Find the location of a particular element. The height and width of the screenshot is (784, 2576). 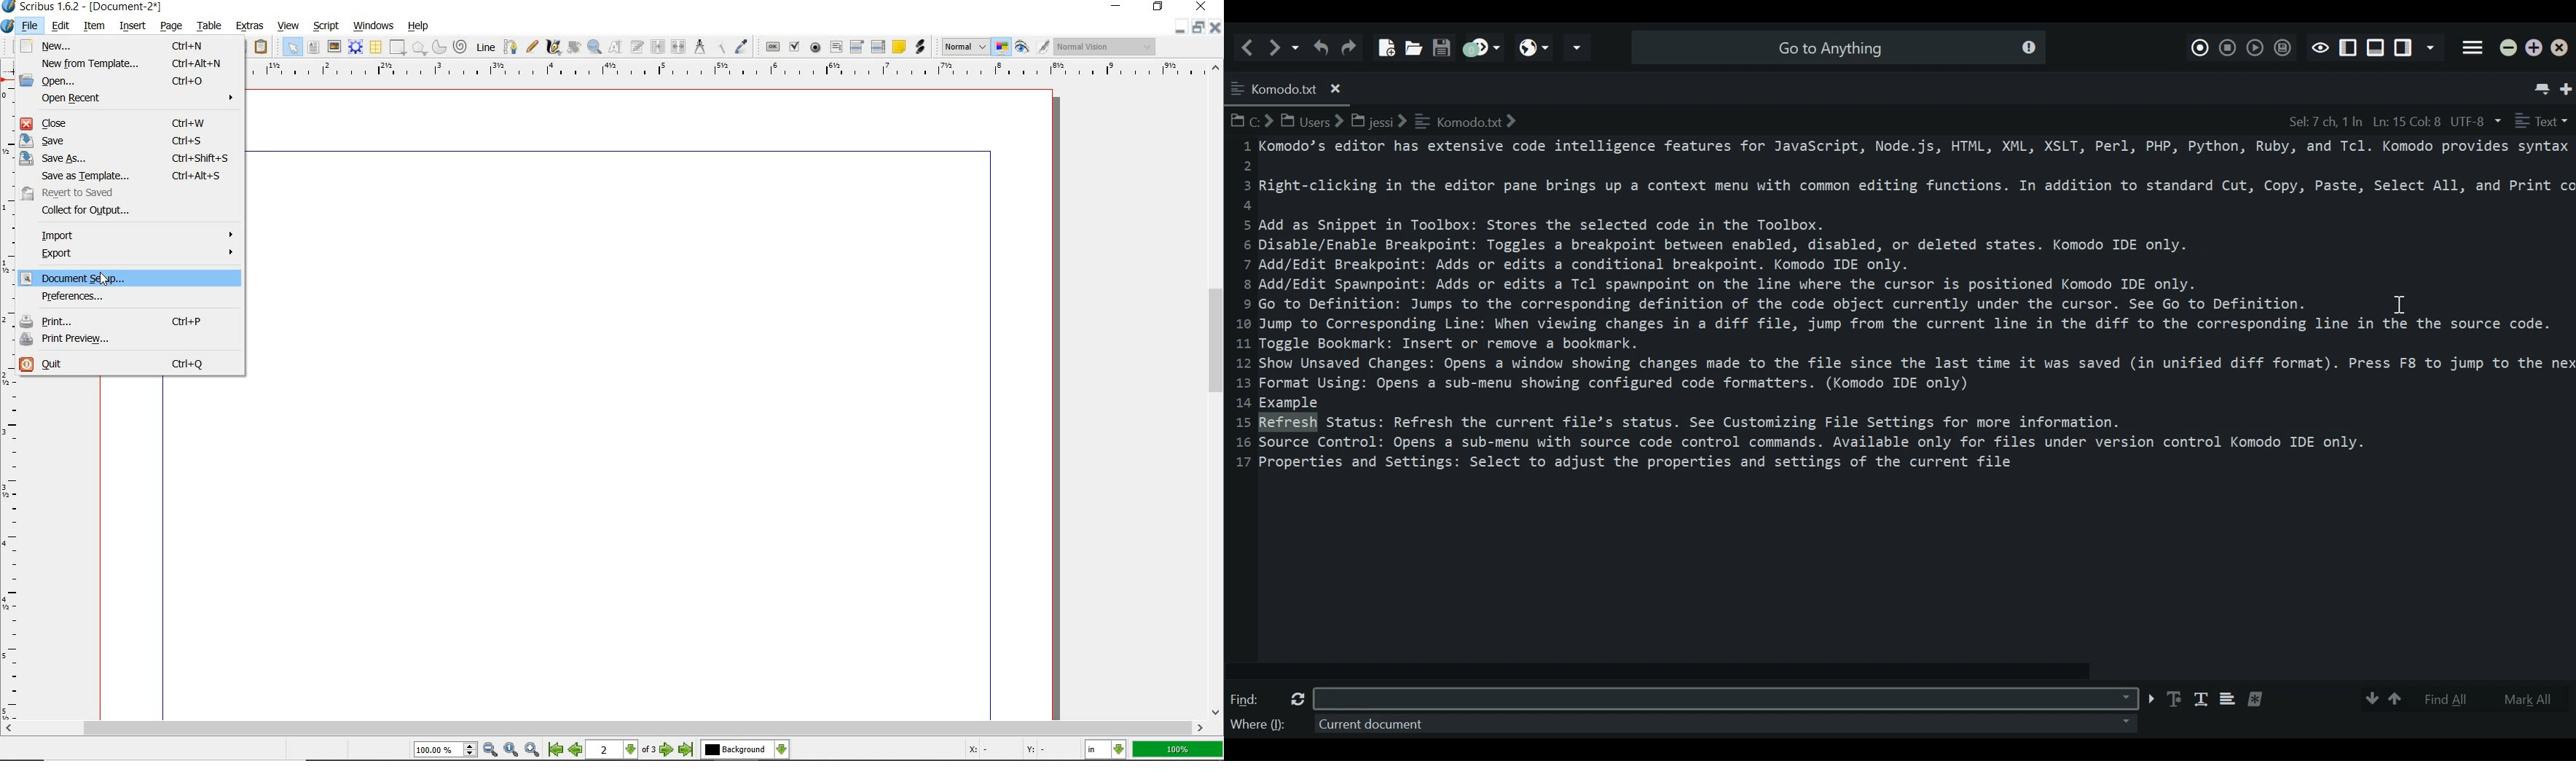

Zoom In is located at coordinates (533, 751).